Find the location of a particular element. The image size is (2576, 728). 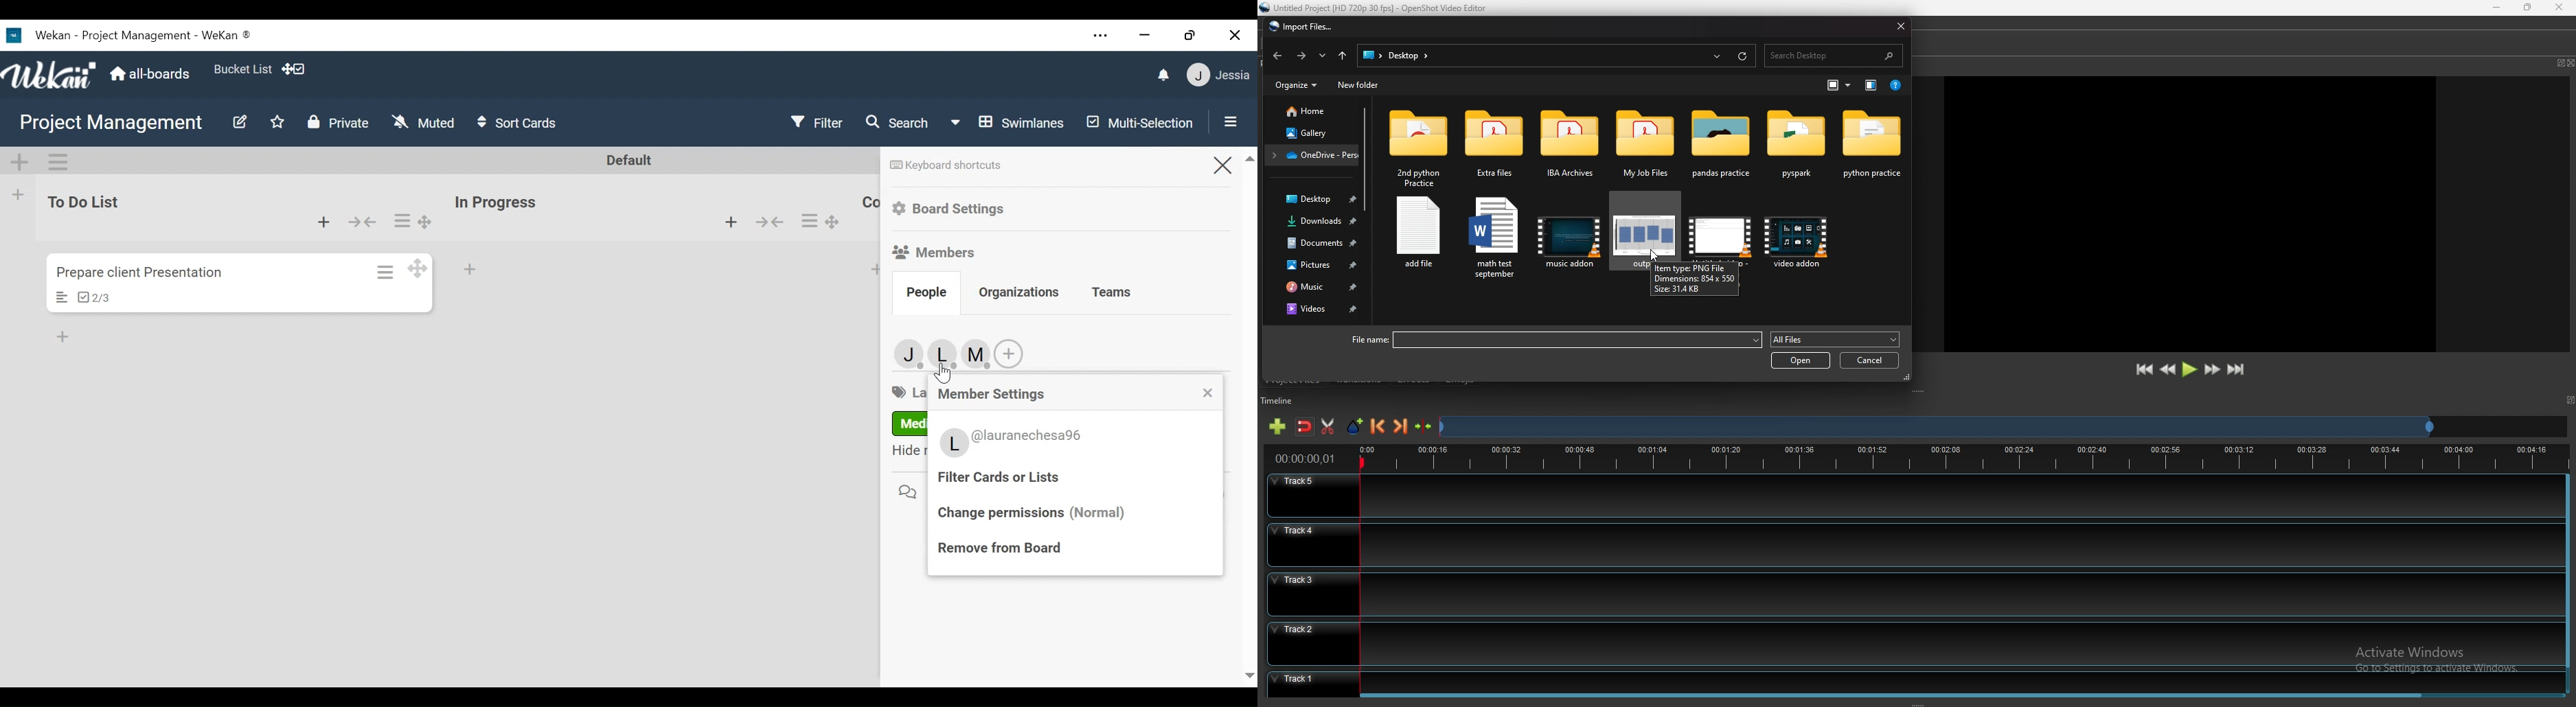

transitions is located at coordinates (1359, 380).